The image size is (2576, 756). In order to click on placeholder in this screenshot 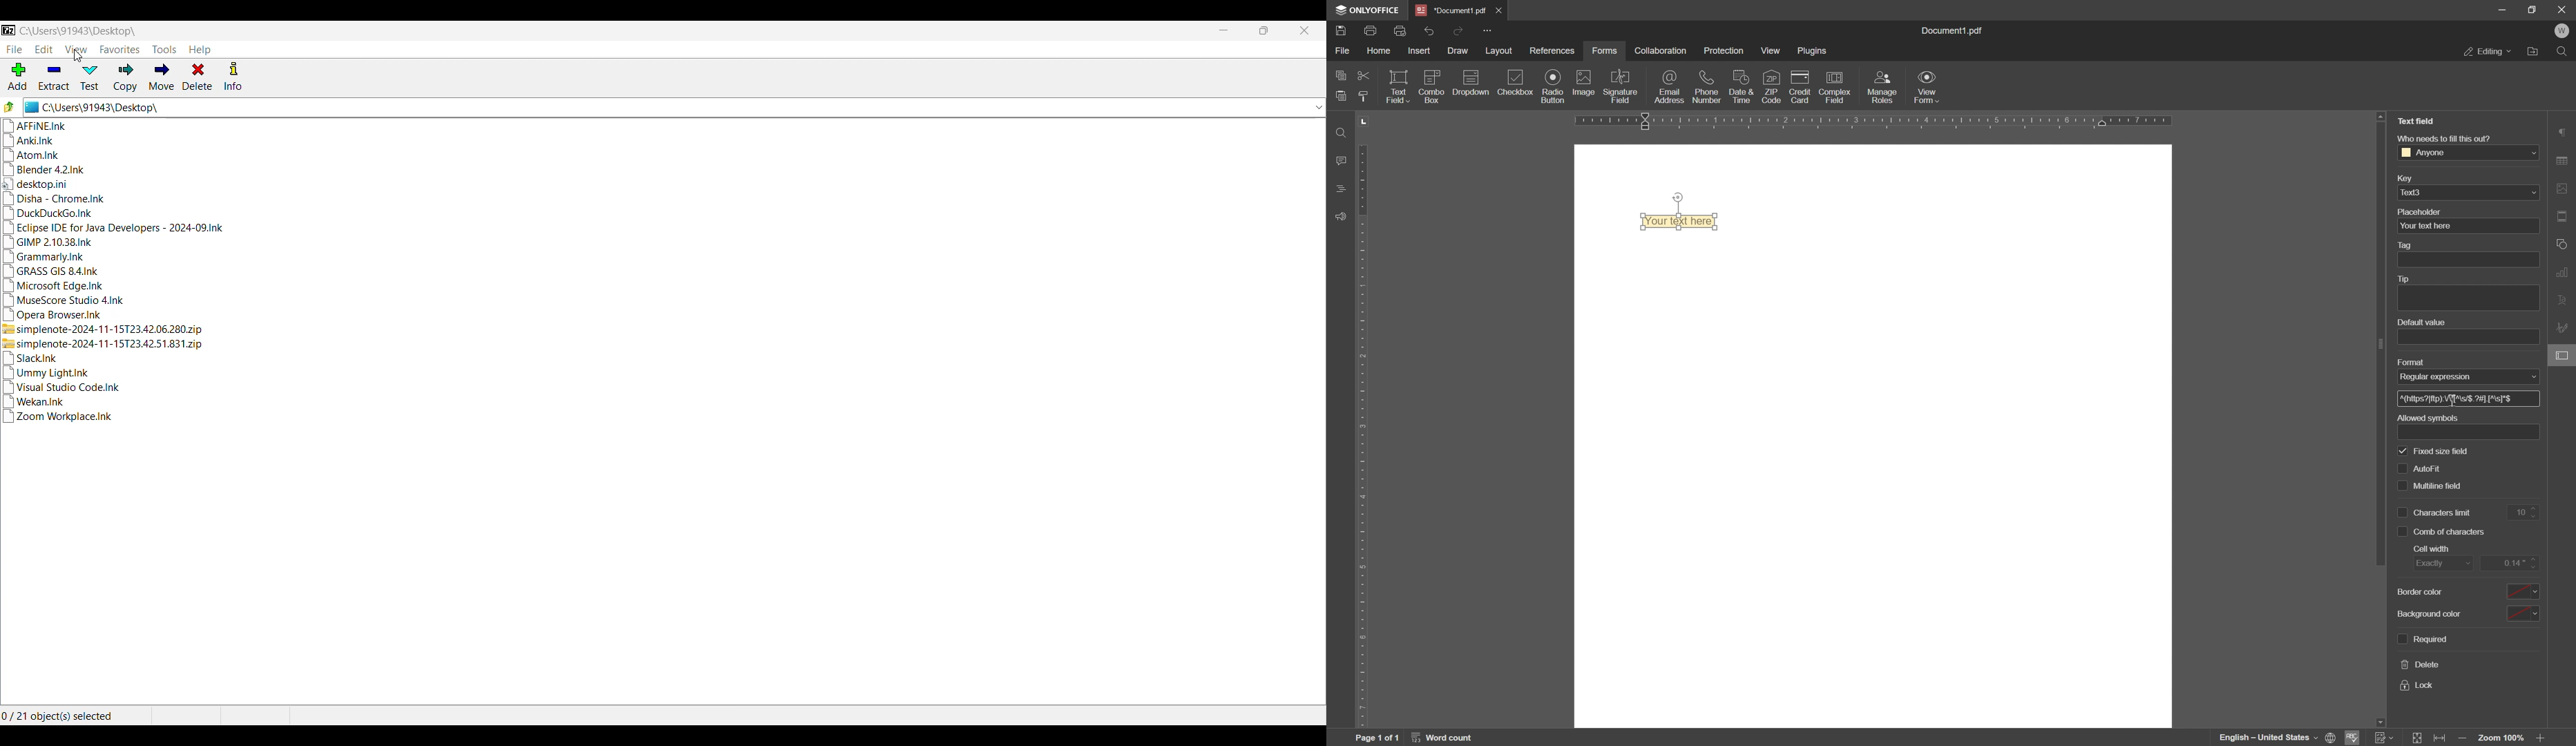, I will do `click(2421, 211)`.